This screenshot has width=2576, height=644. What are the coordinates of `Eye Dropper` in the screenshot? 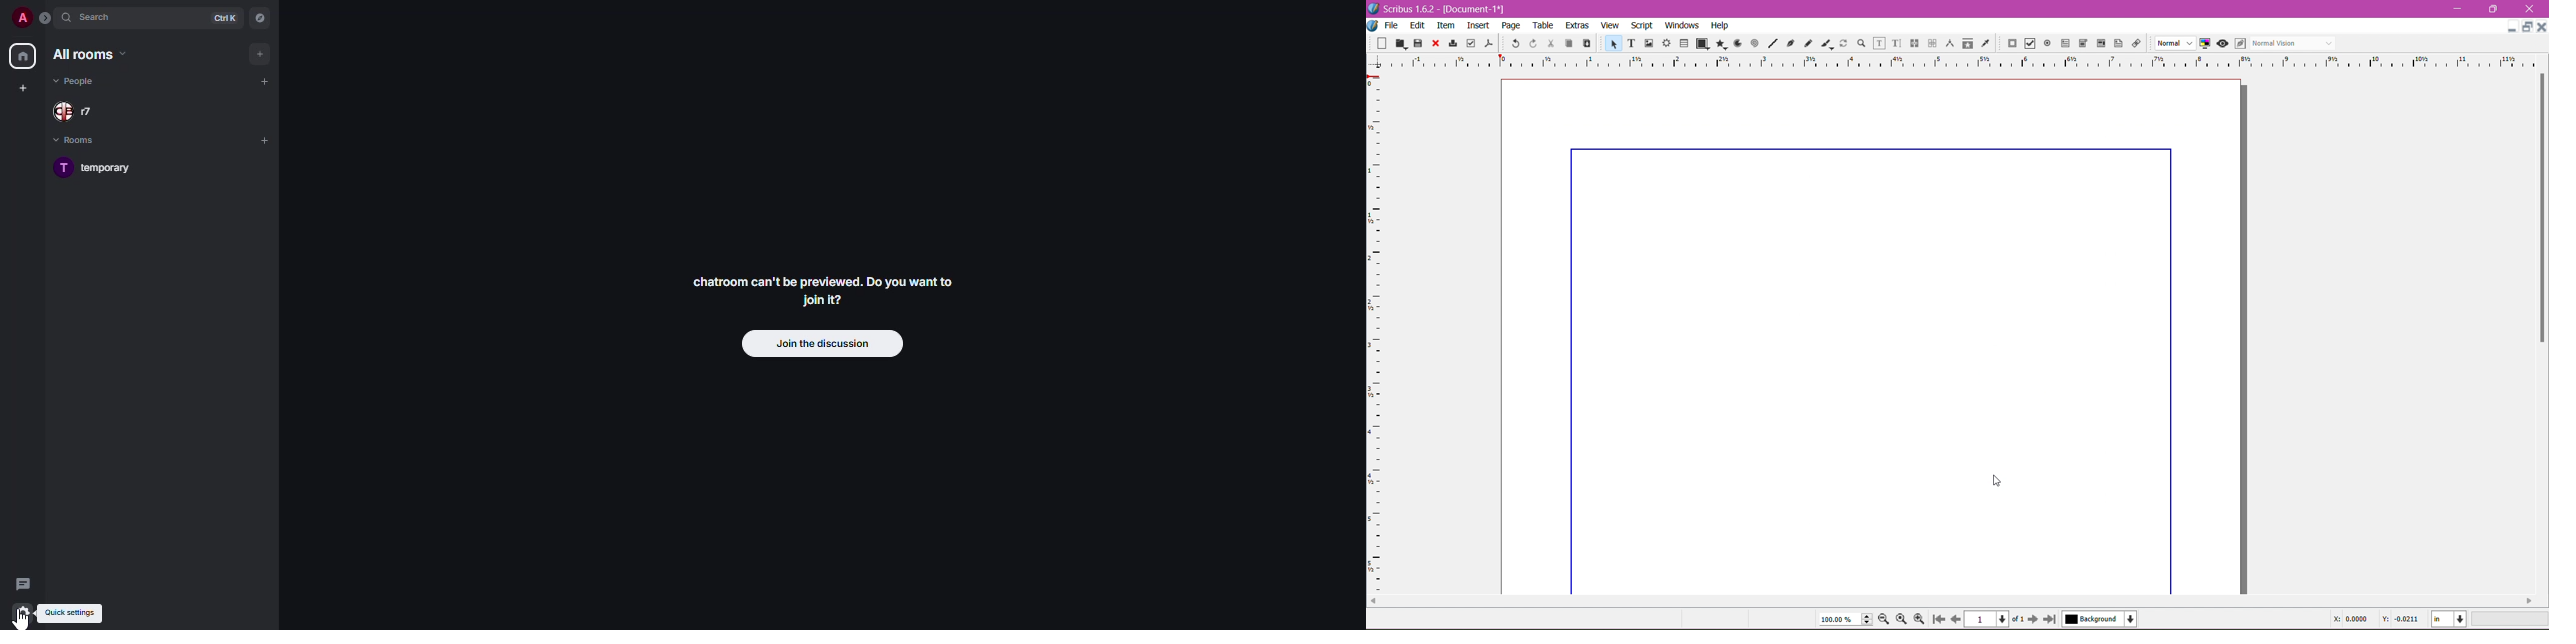 It's located at (1986, 43).